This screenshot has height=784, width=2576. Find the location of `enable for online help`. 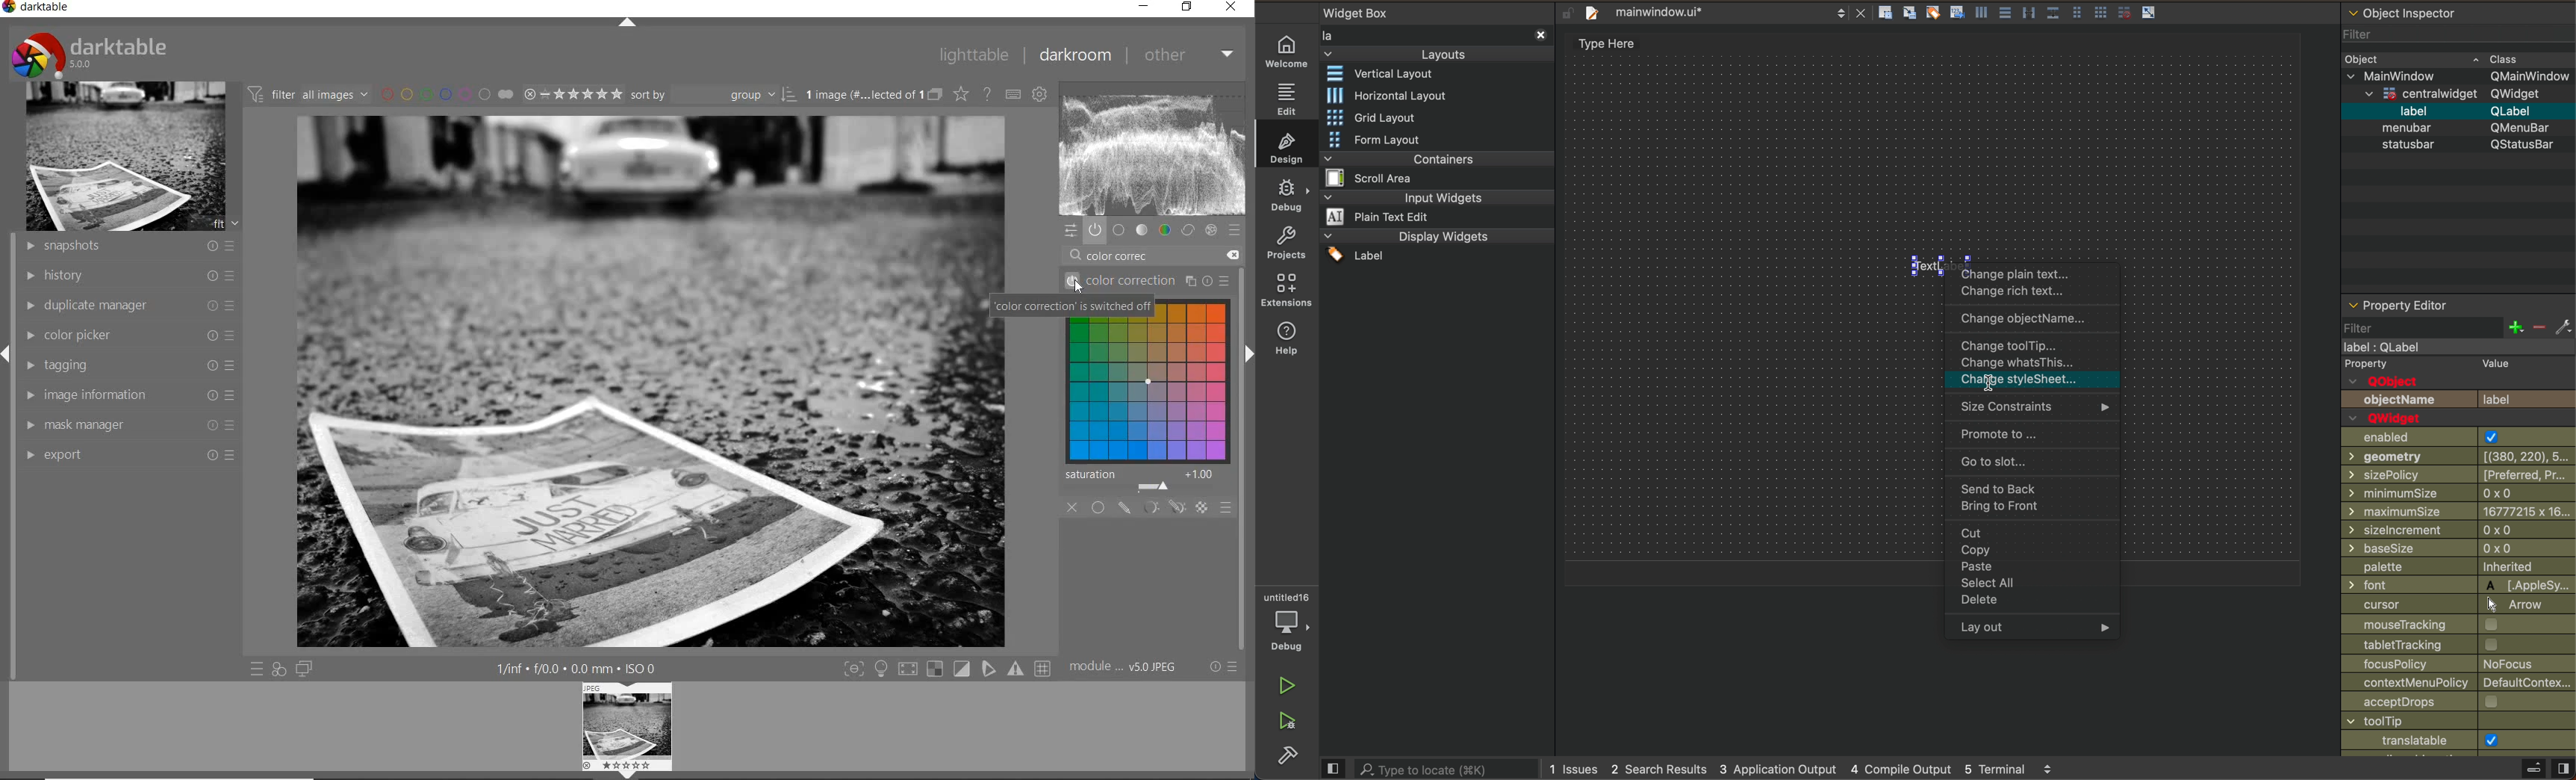

enable for online help is located at coordinates (988, 93).